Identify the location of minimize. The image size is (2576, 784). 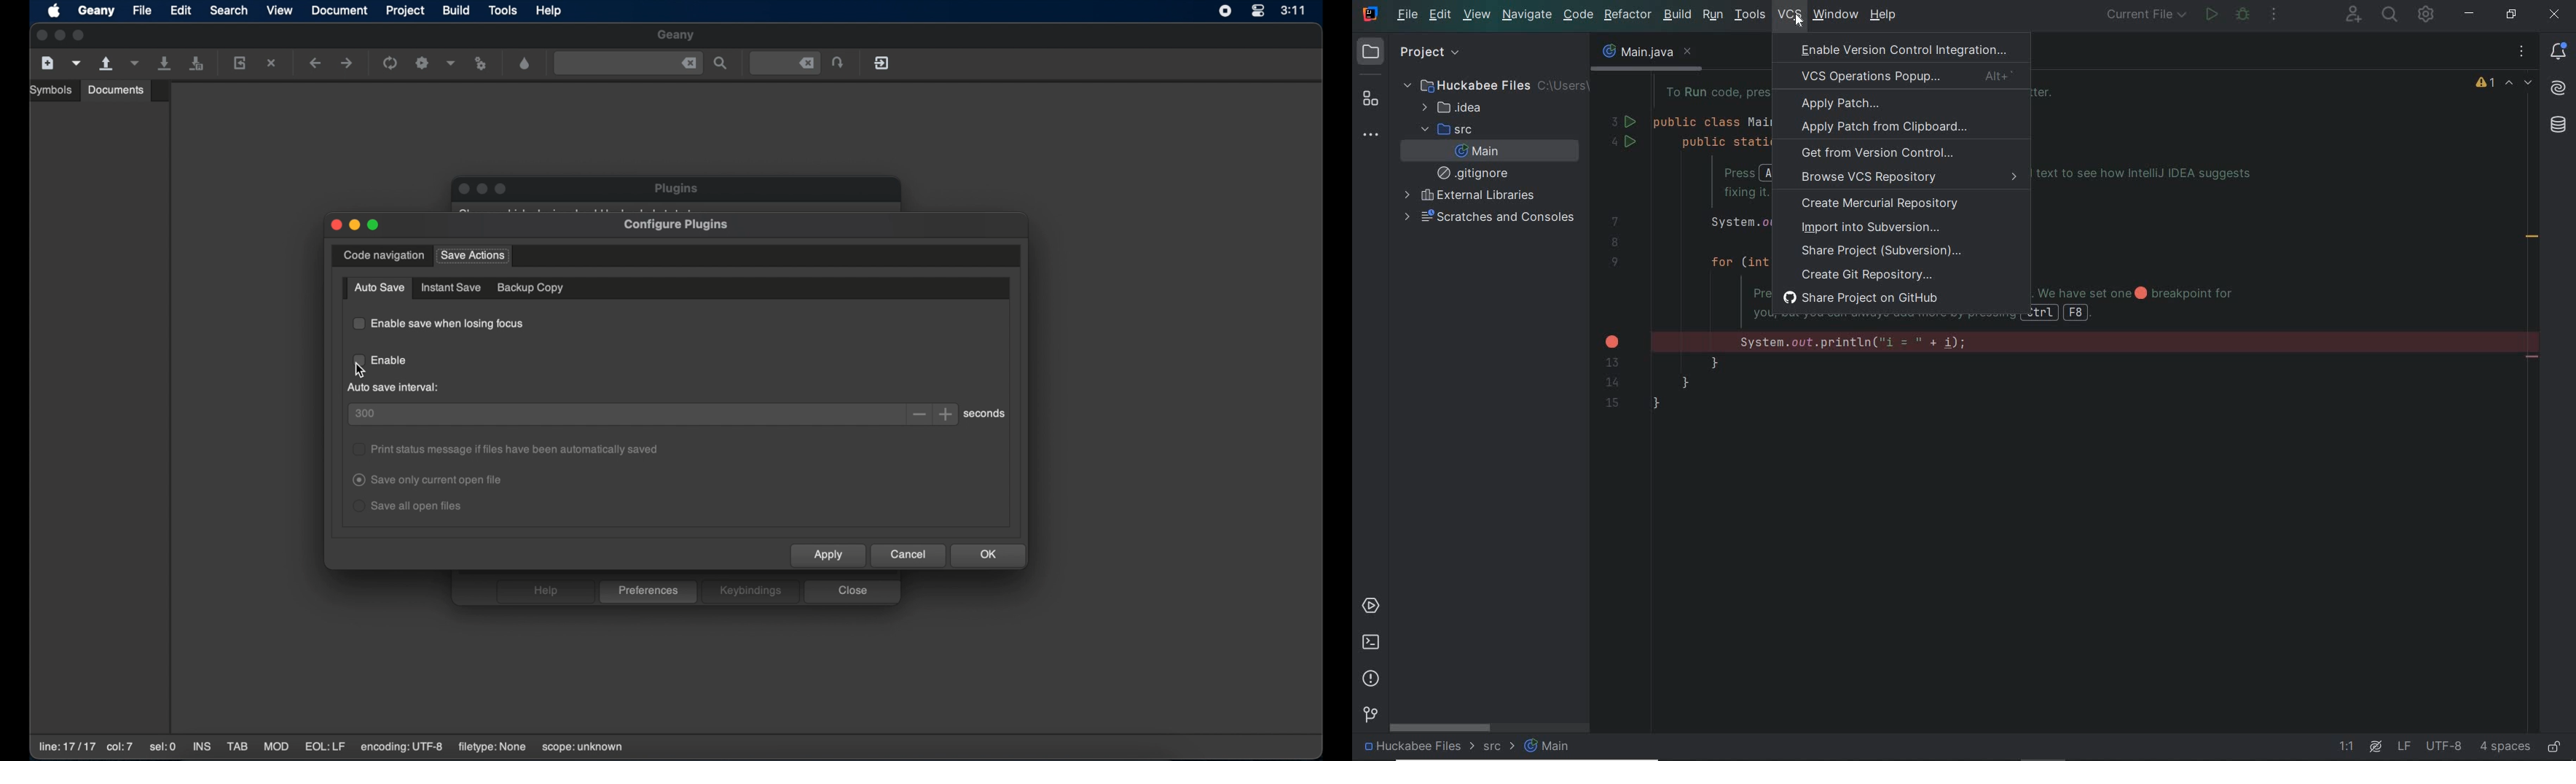
(483, 190).